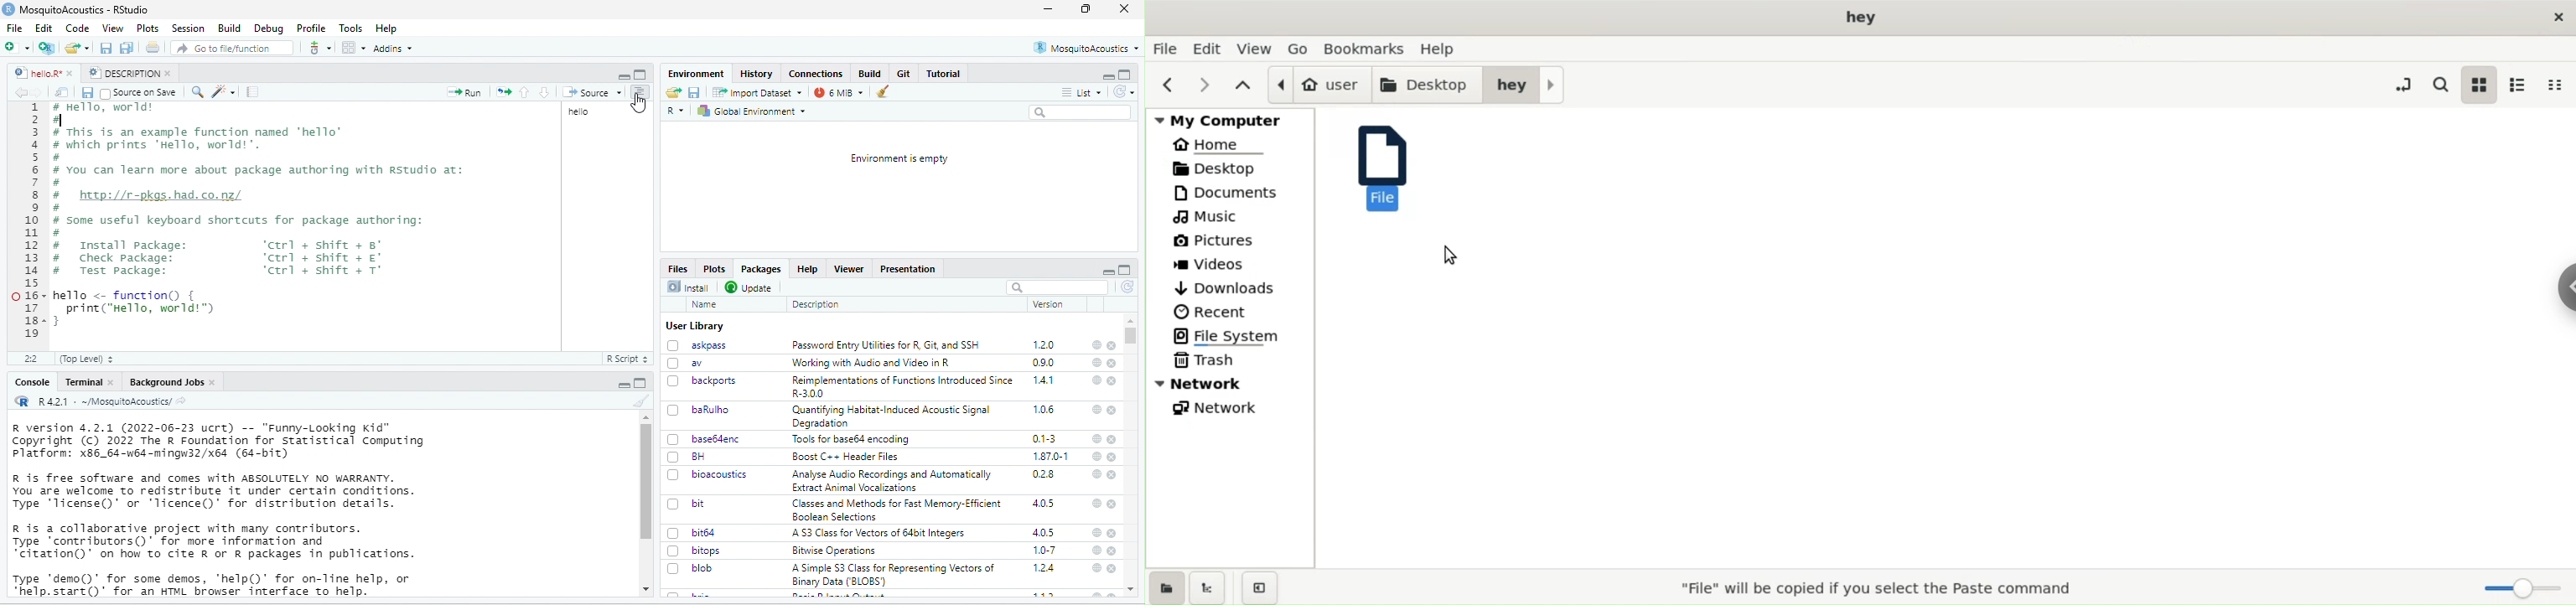 The width and height of the screenshot is (2576, 616). What do you see at coordinates (694, 92) in the screenshot?
I see `Save` at bounding box center [694, 92].